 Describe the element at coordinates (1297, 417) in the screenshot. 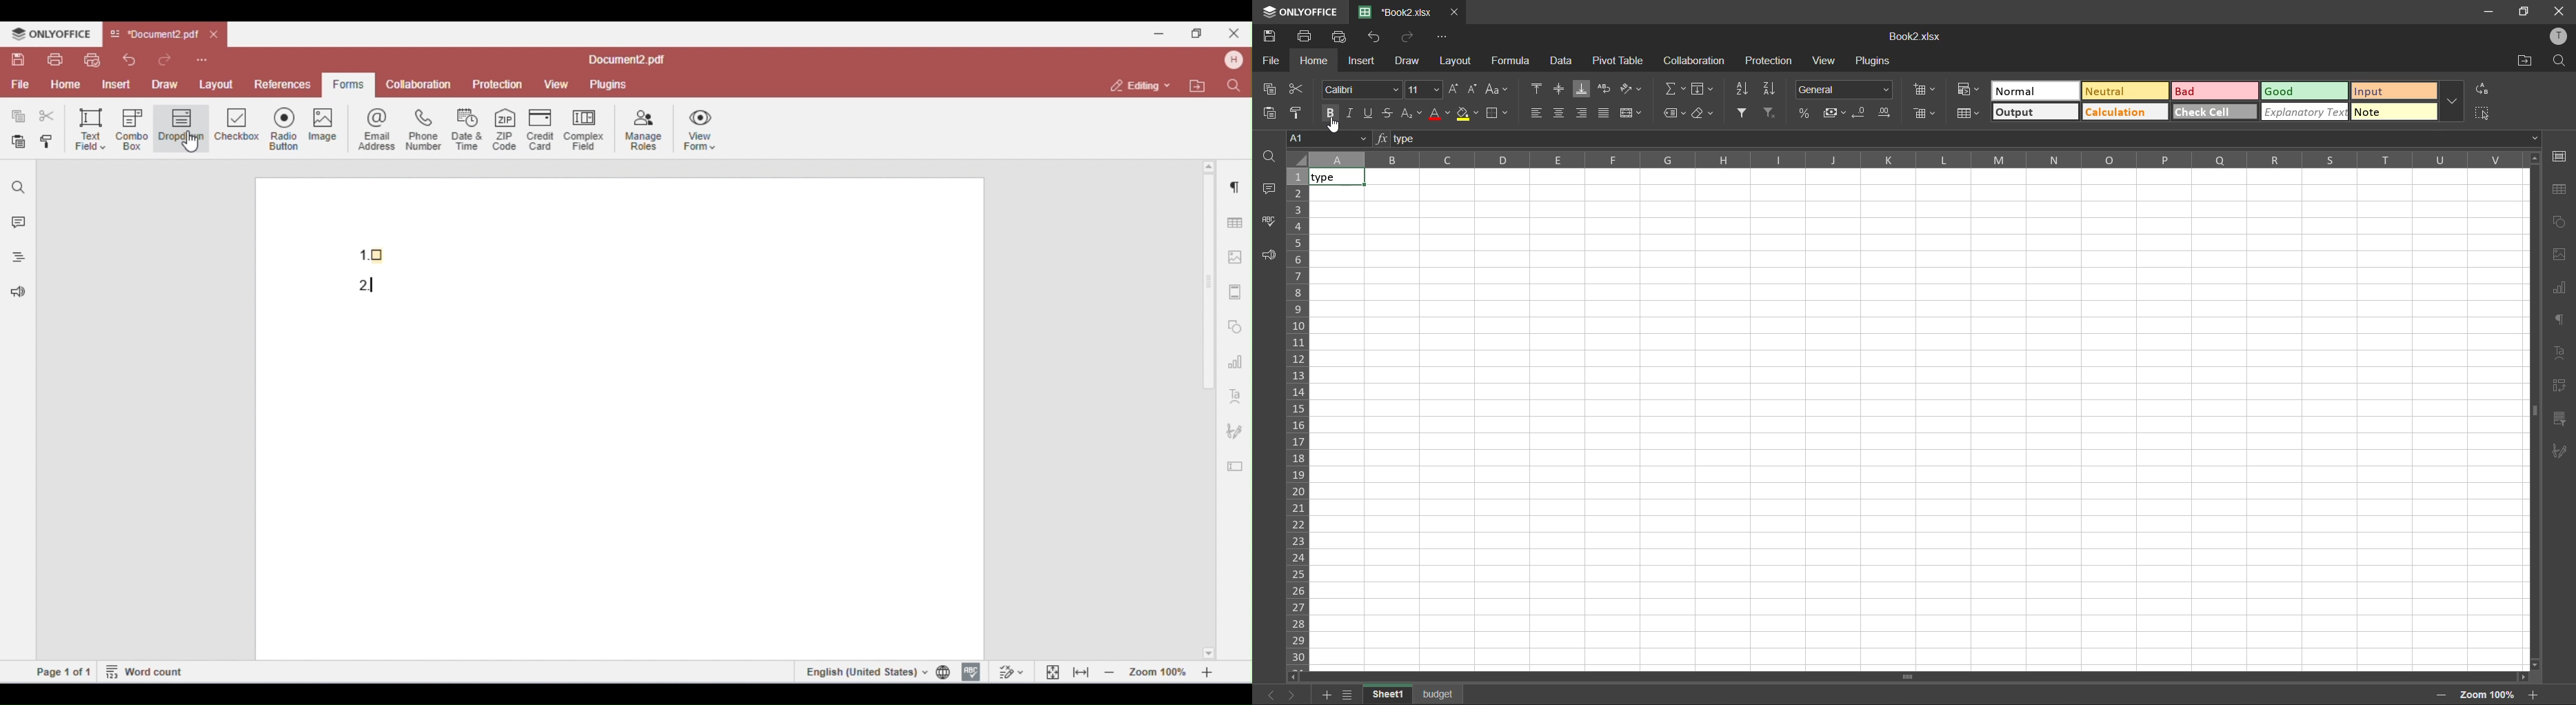

I see `row numbers` at that location.